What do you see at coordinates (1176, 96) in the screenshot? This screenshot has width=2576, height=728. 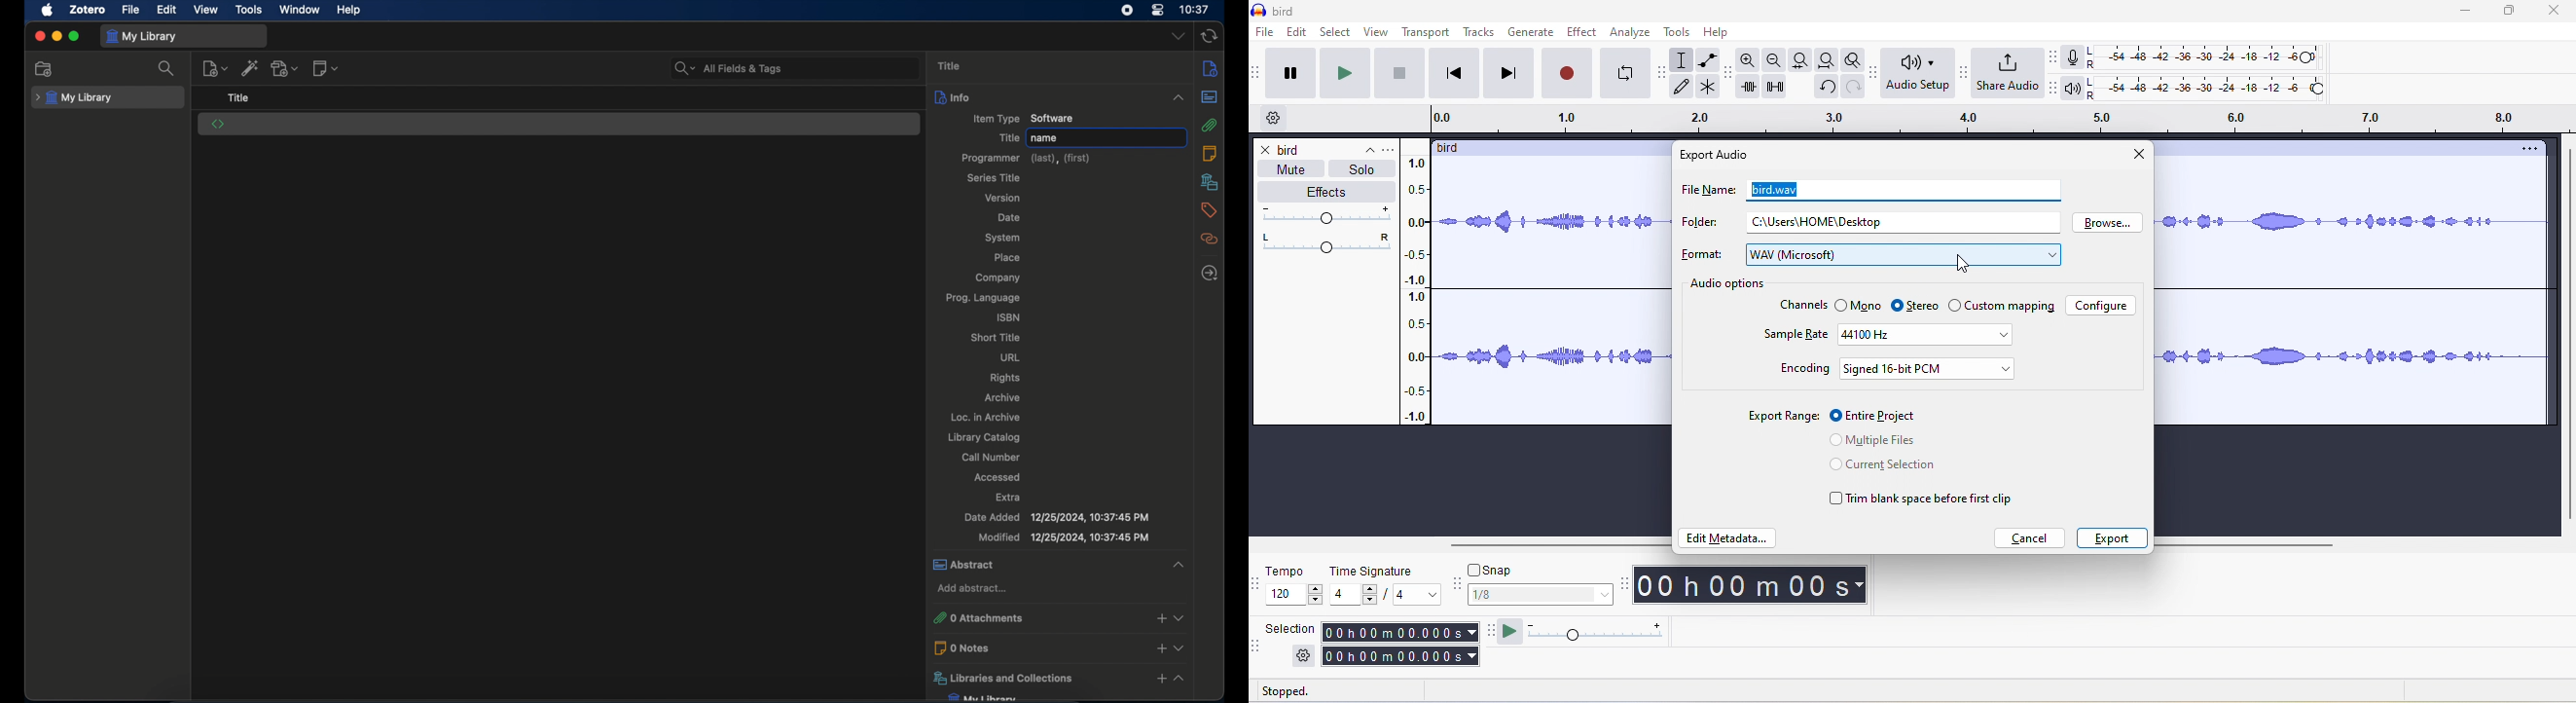 I see `collapse` at bounding box center [1176, 96].